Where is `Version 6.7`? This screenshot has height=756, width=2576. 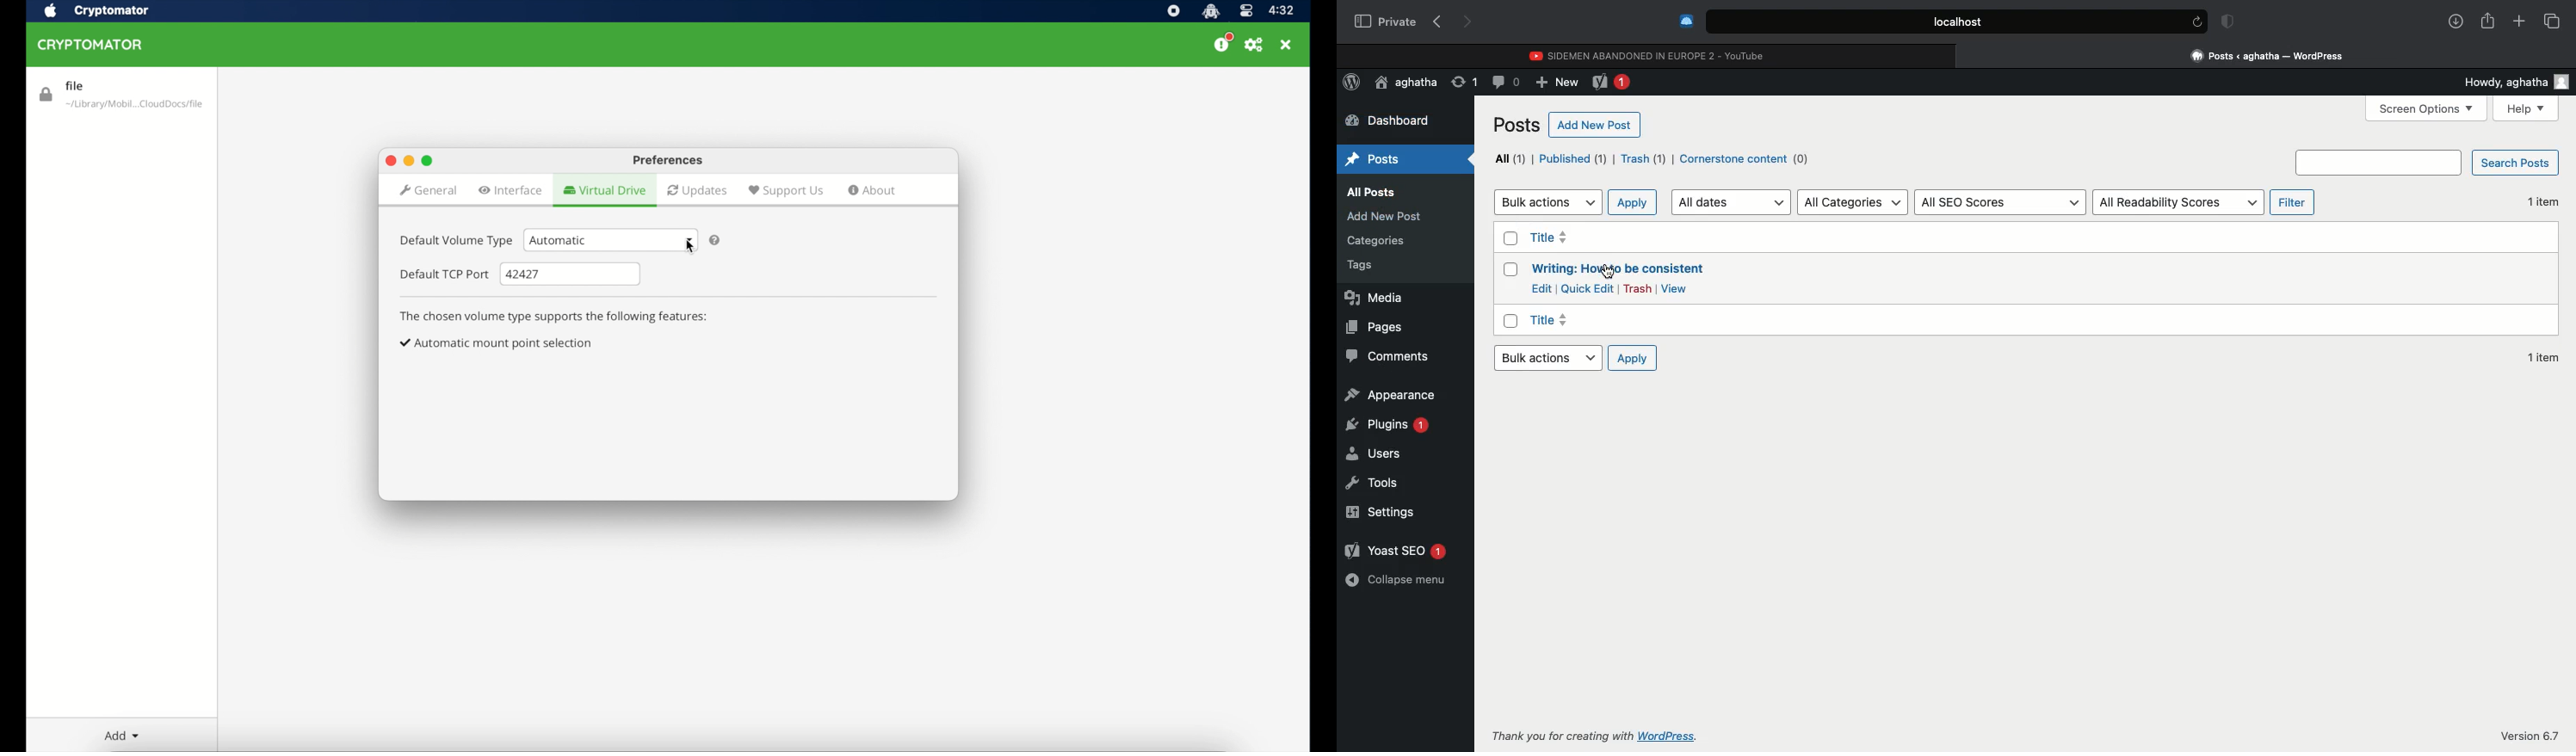 Version 6.7 is located at coordinates (2531, 736).